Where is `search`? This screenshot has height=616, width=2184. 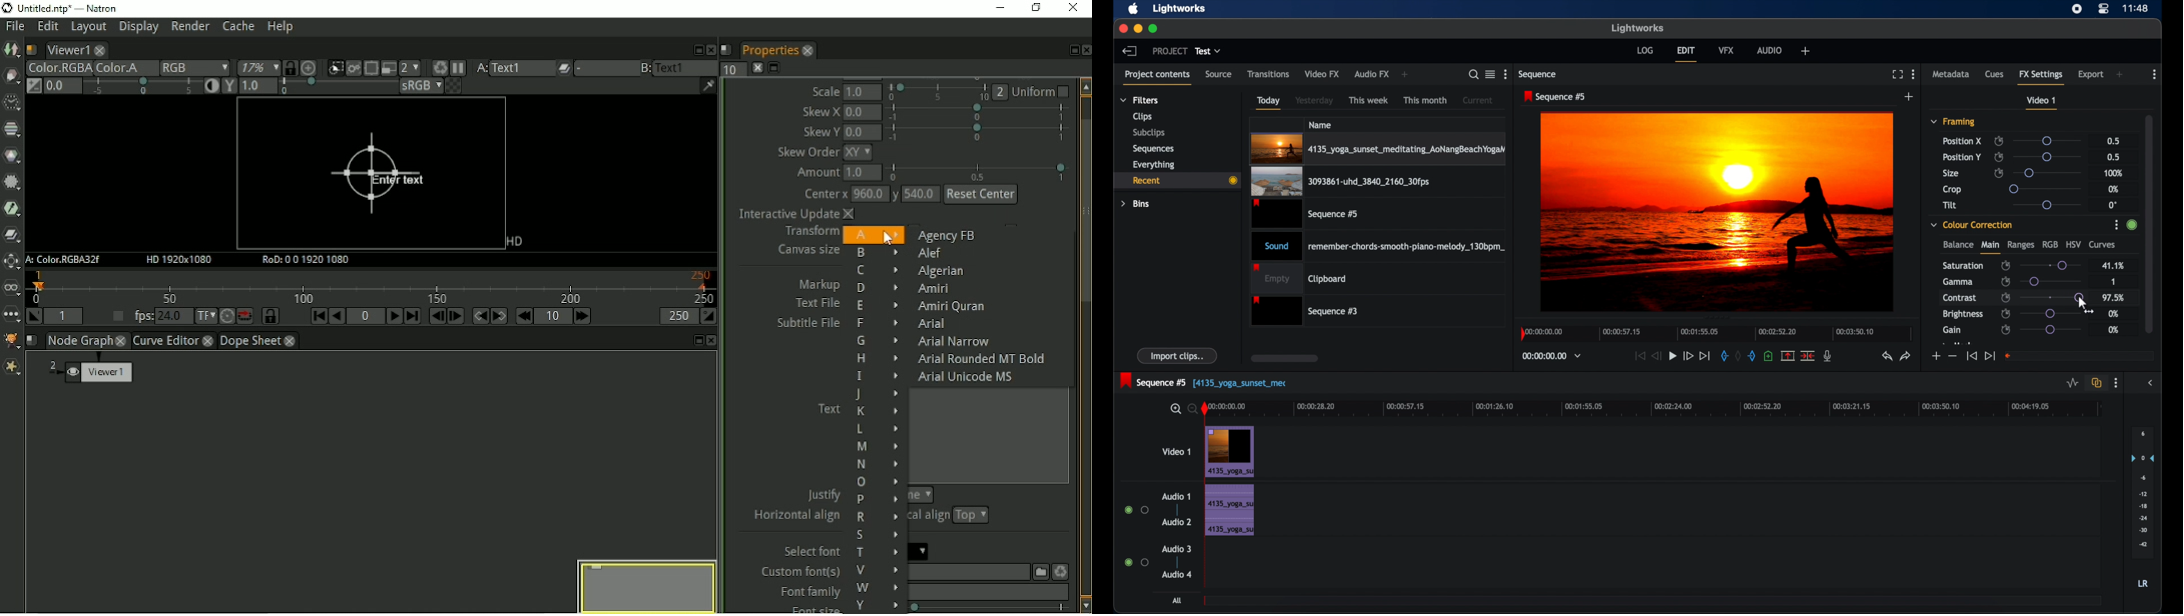 search is located at coordinates (1474, 74).